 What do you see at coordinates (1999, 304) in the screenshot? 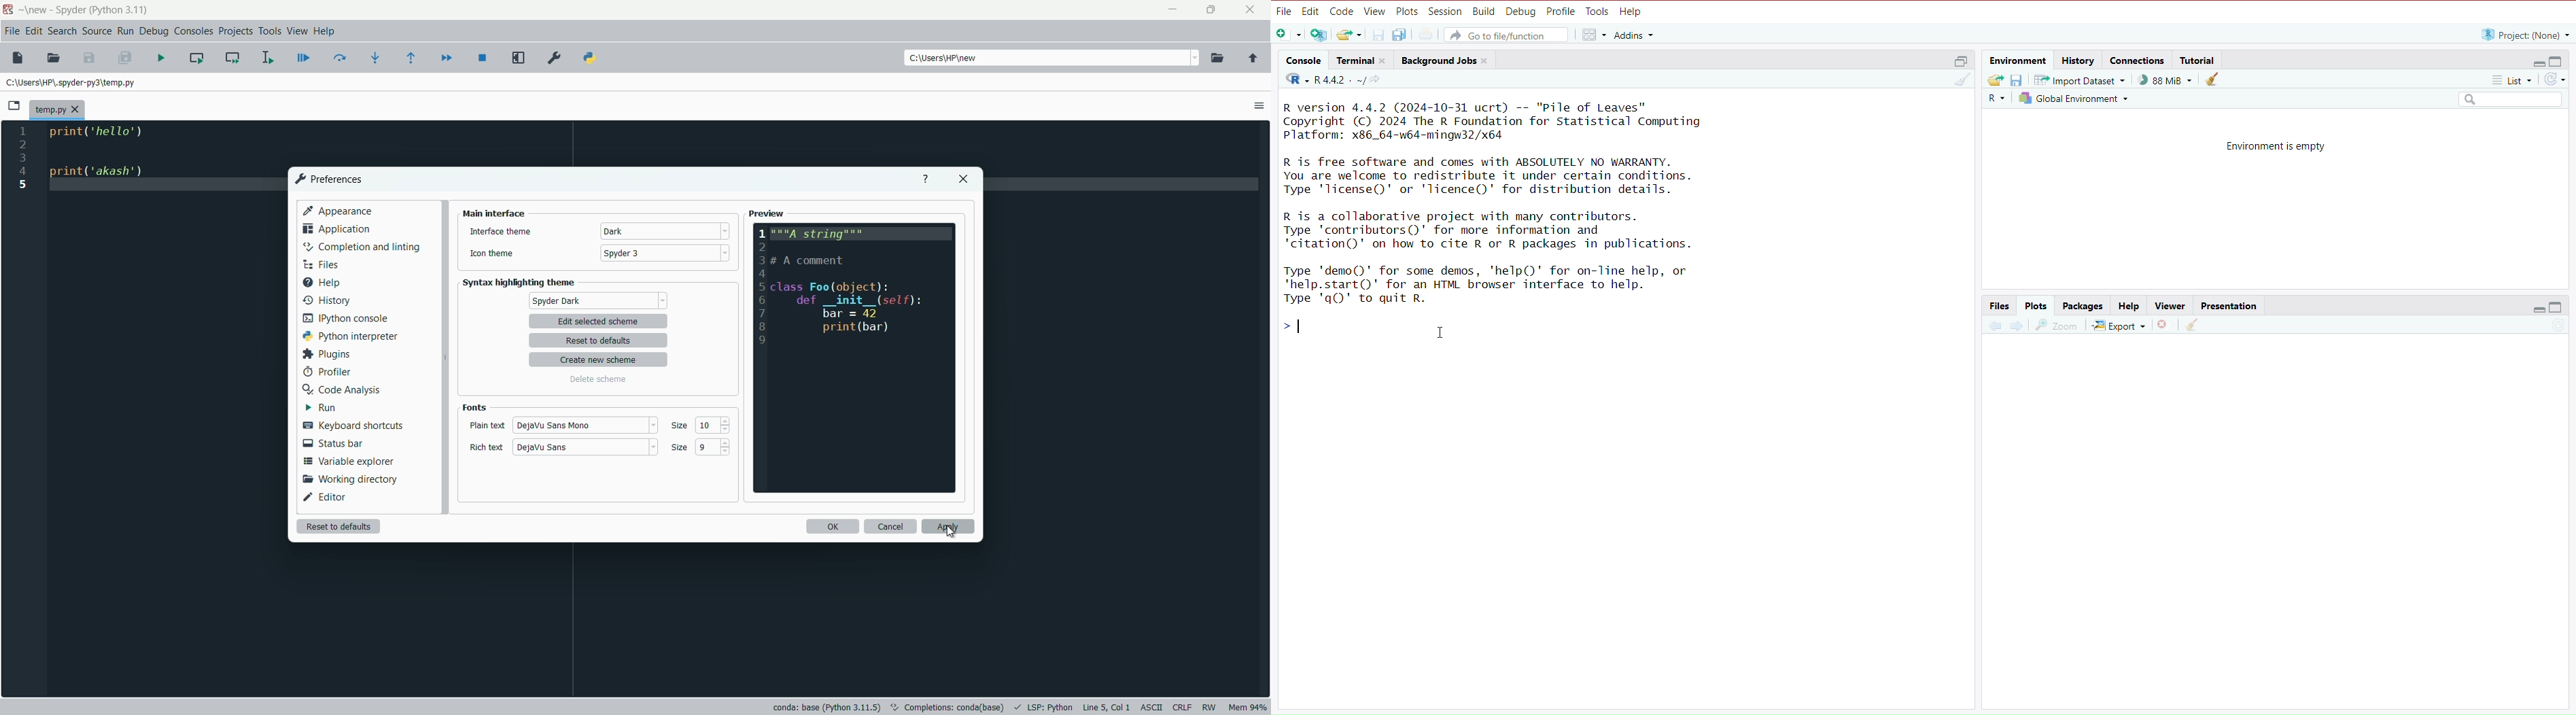
I see `Files` at bounding box center [1999, 304].